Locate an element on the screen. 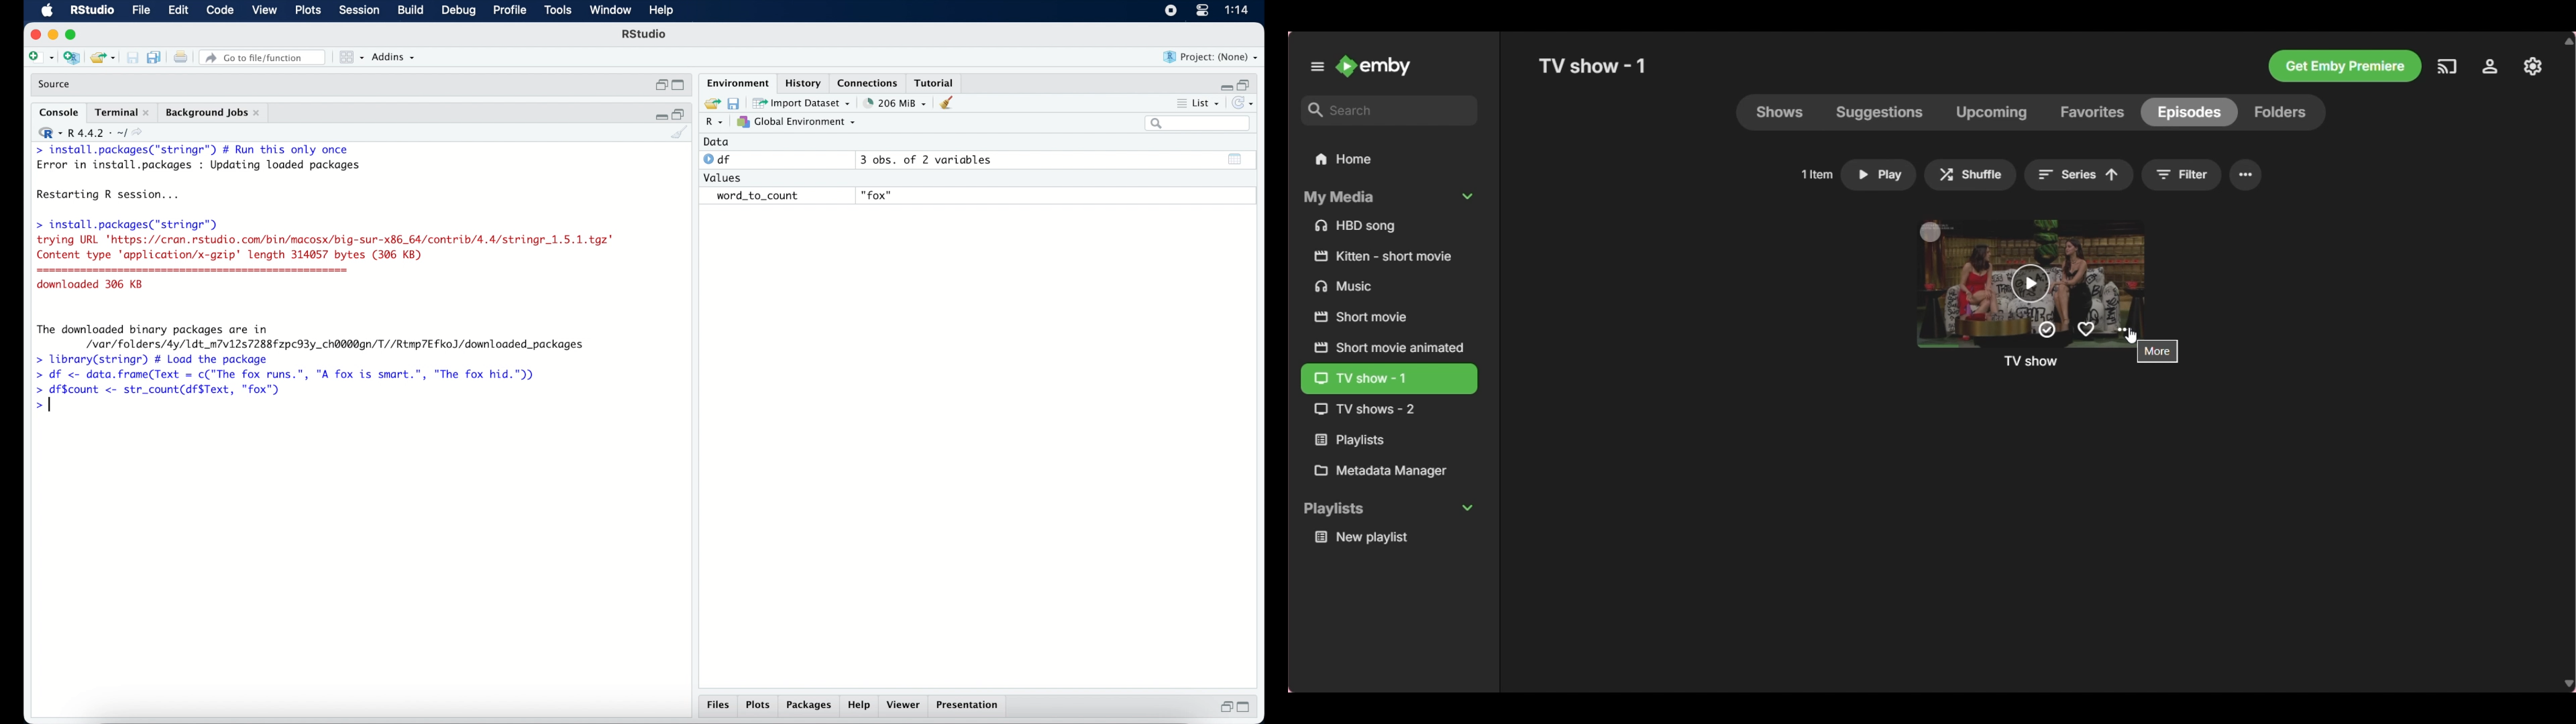  file is located at coordinates (142, 11).